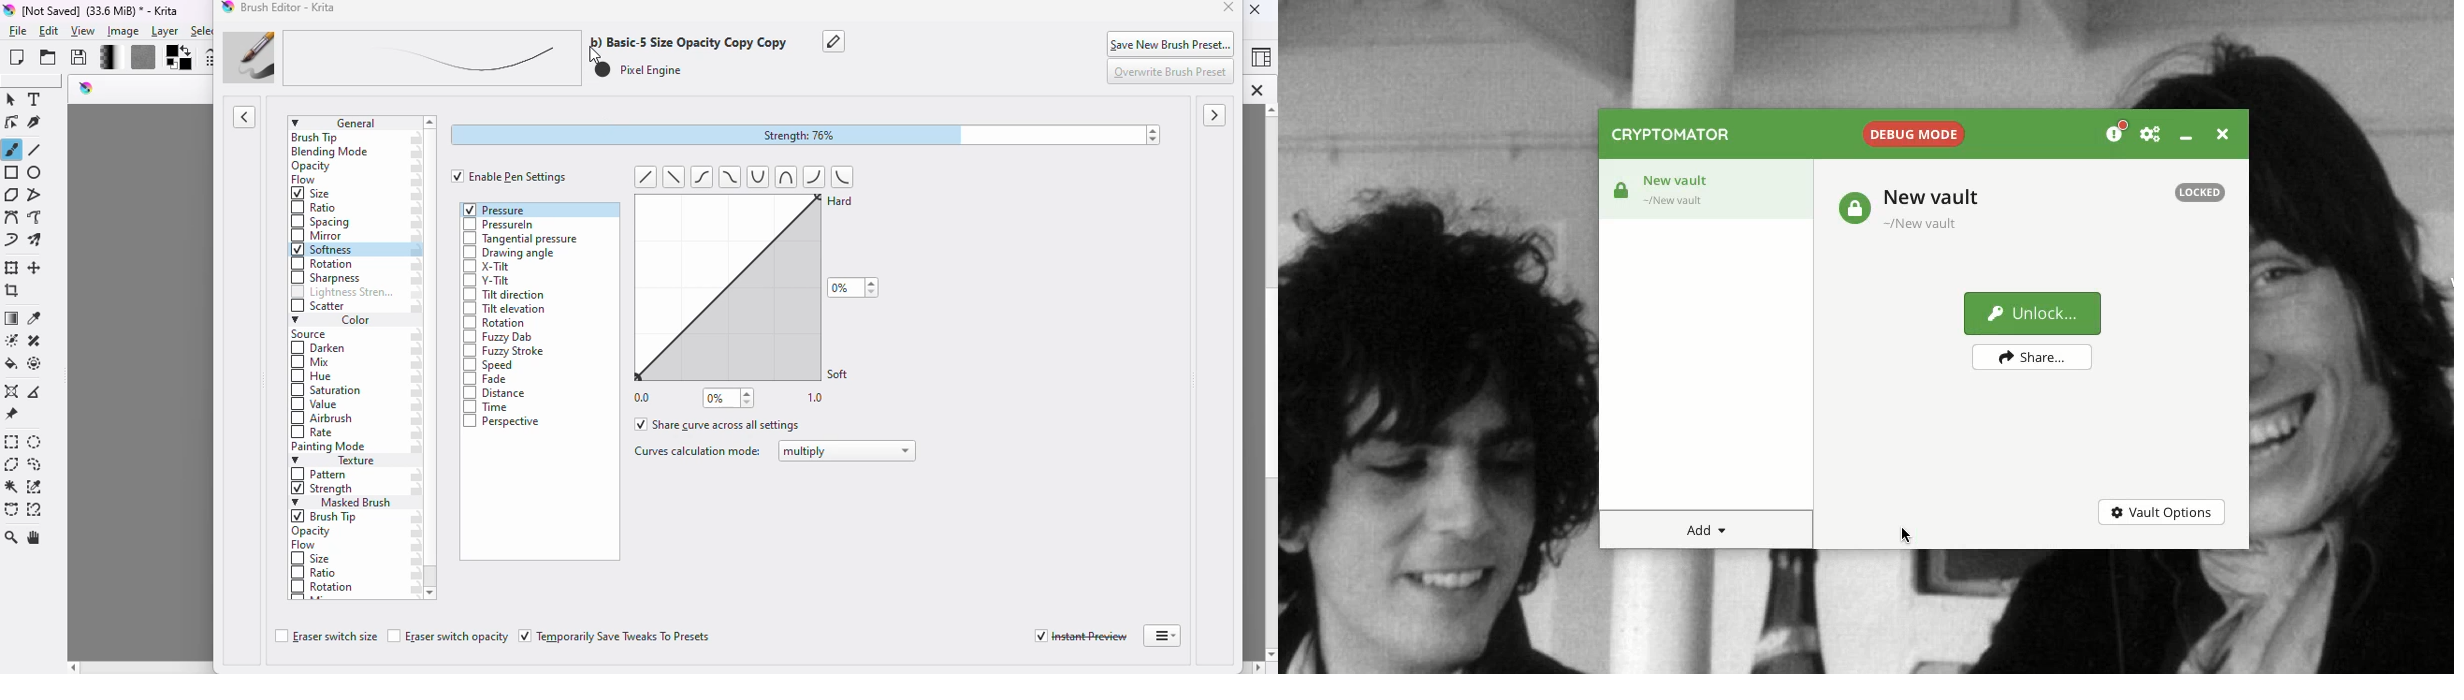 The width and height of the screenshot is (2464, 700). Describe the element at coordinates (643, 396) in the screenshot. I see `0.0` at that location.